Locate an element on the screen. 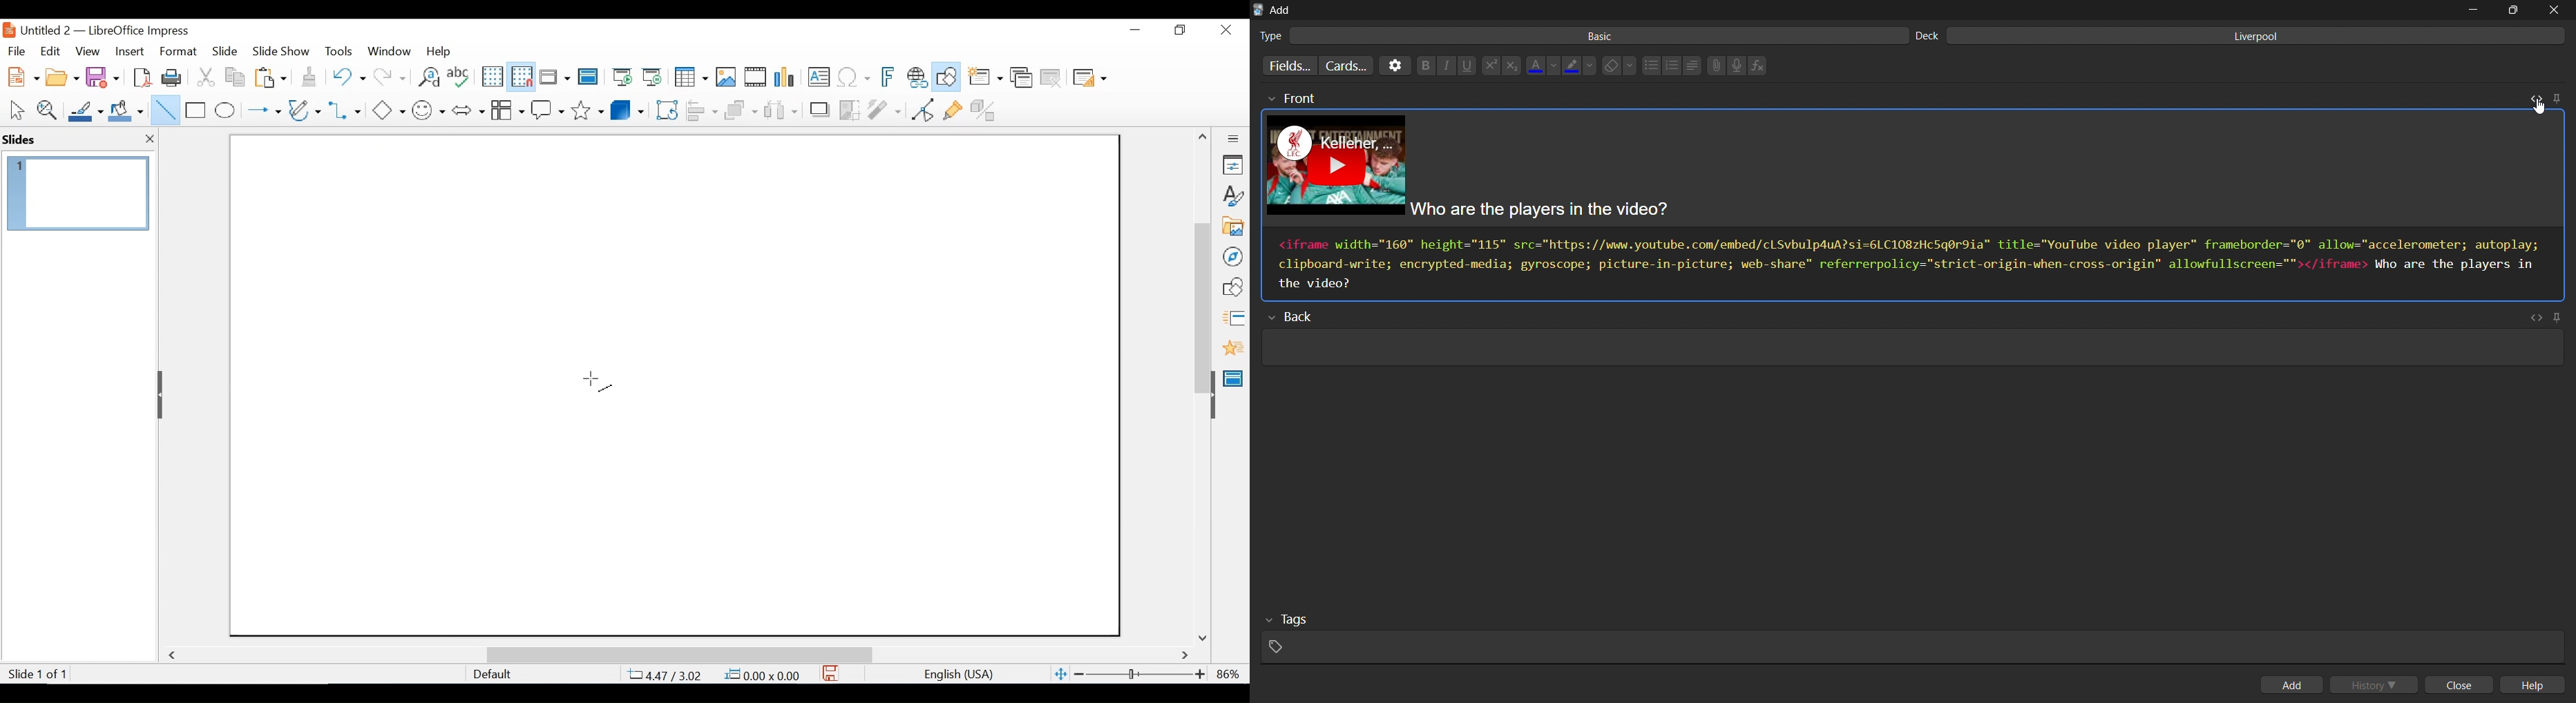 This screenshot has height=728, width=2576. underline is located at coordinates (1468, 66).